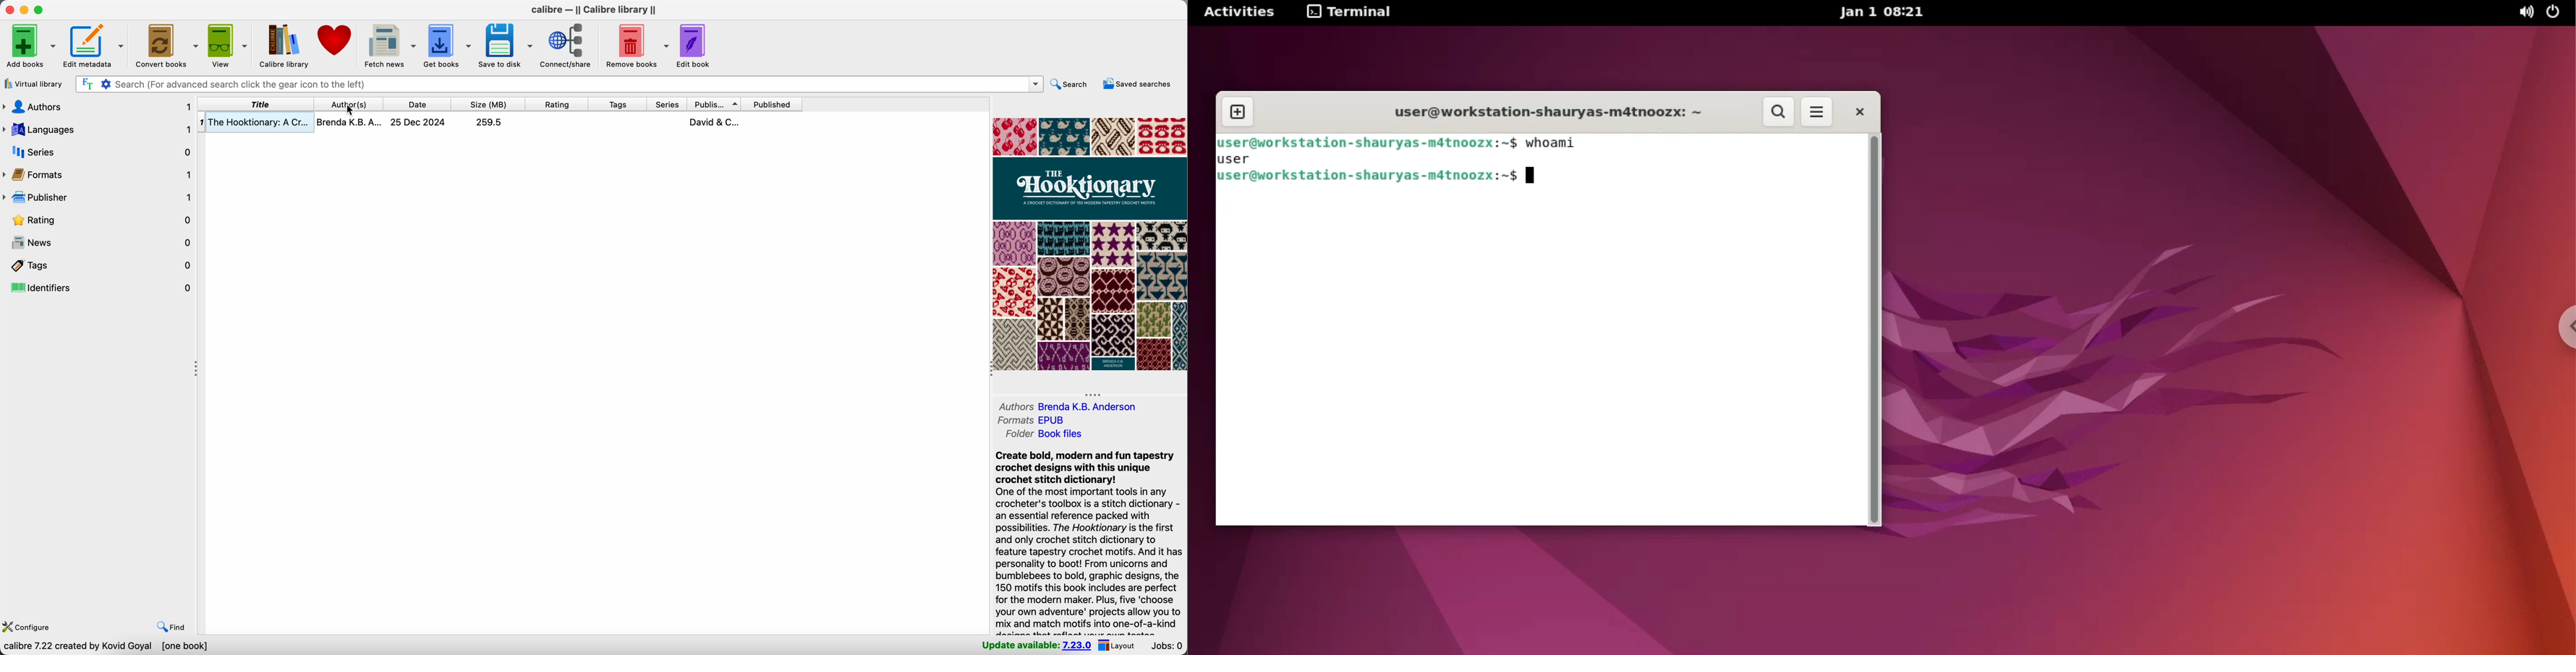  What do you see at coordinates (34, 85) in the screenshot?
I see `virtual library` at bounding box center [34, 85].